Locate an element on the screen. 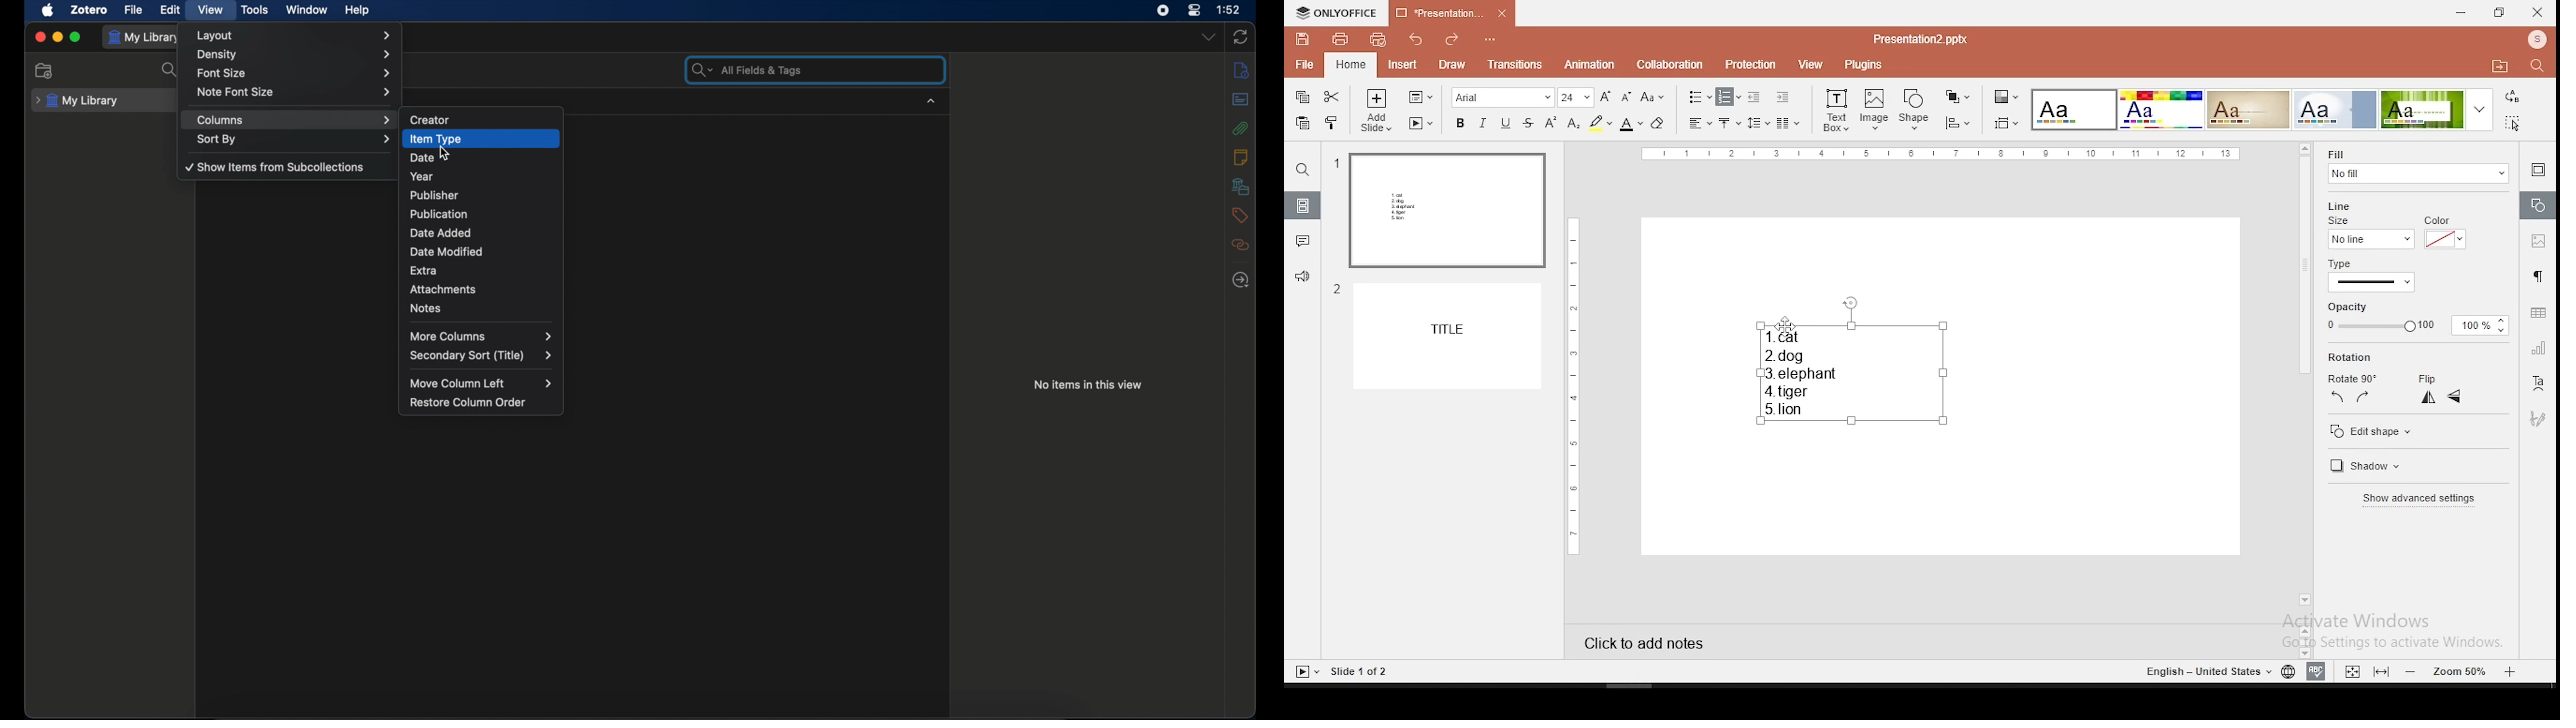 Image resolution: width=2576 pixels, height=728 pixels. columns is located at coordinates (295, 120).